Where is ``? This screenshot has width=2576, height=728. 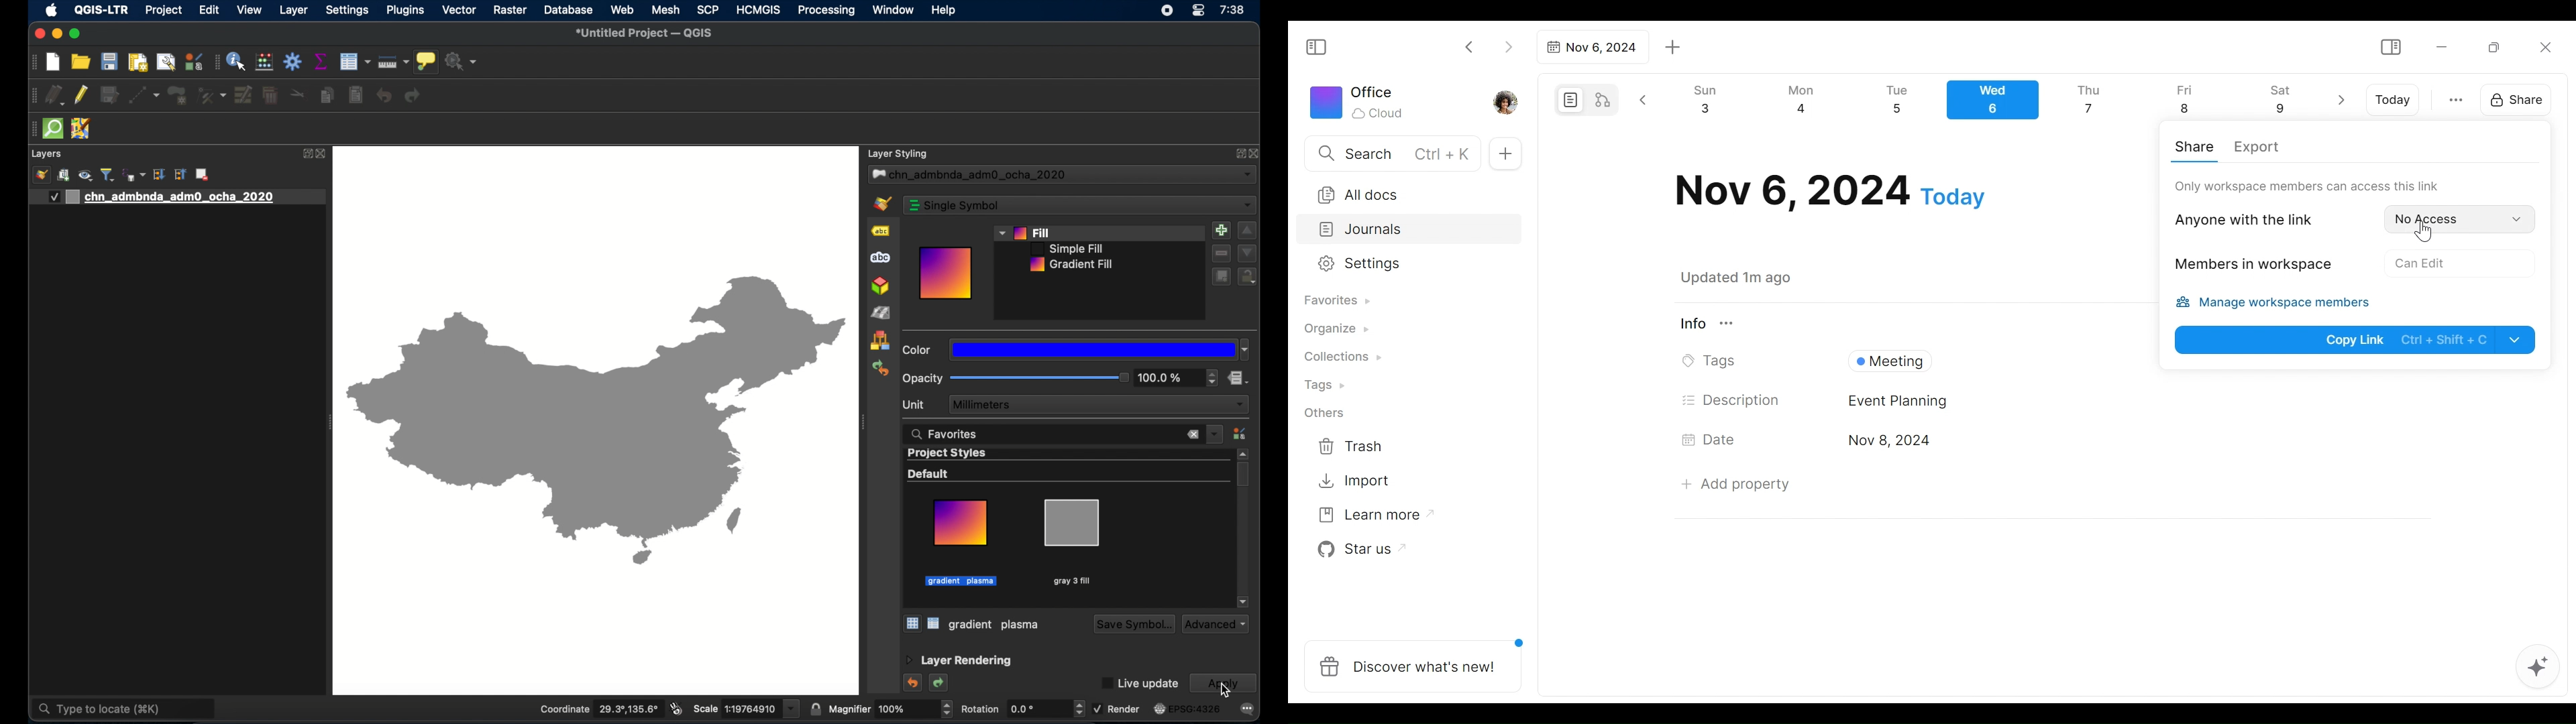  is located at coordinates (596, 422).